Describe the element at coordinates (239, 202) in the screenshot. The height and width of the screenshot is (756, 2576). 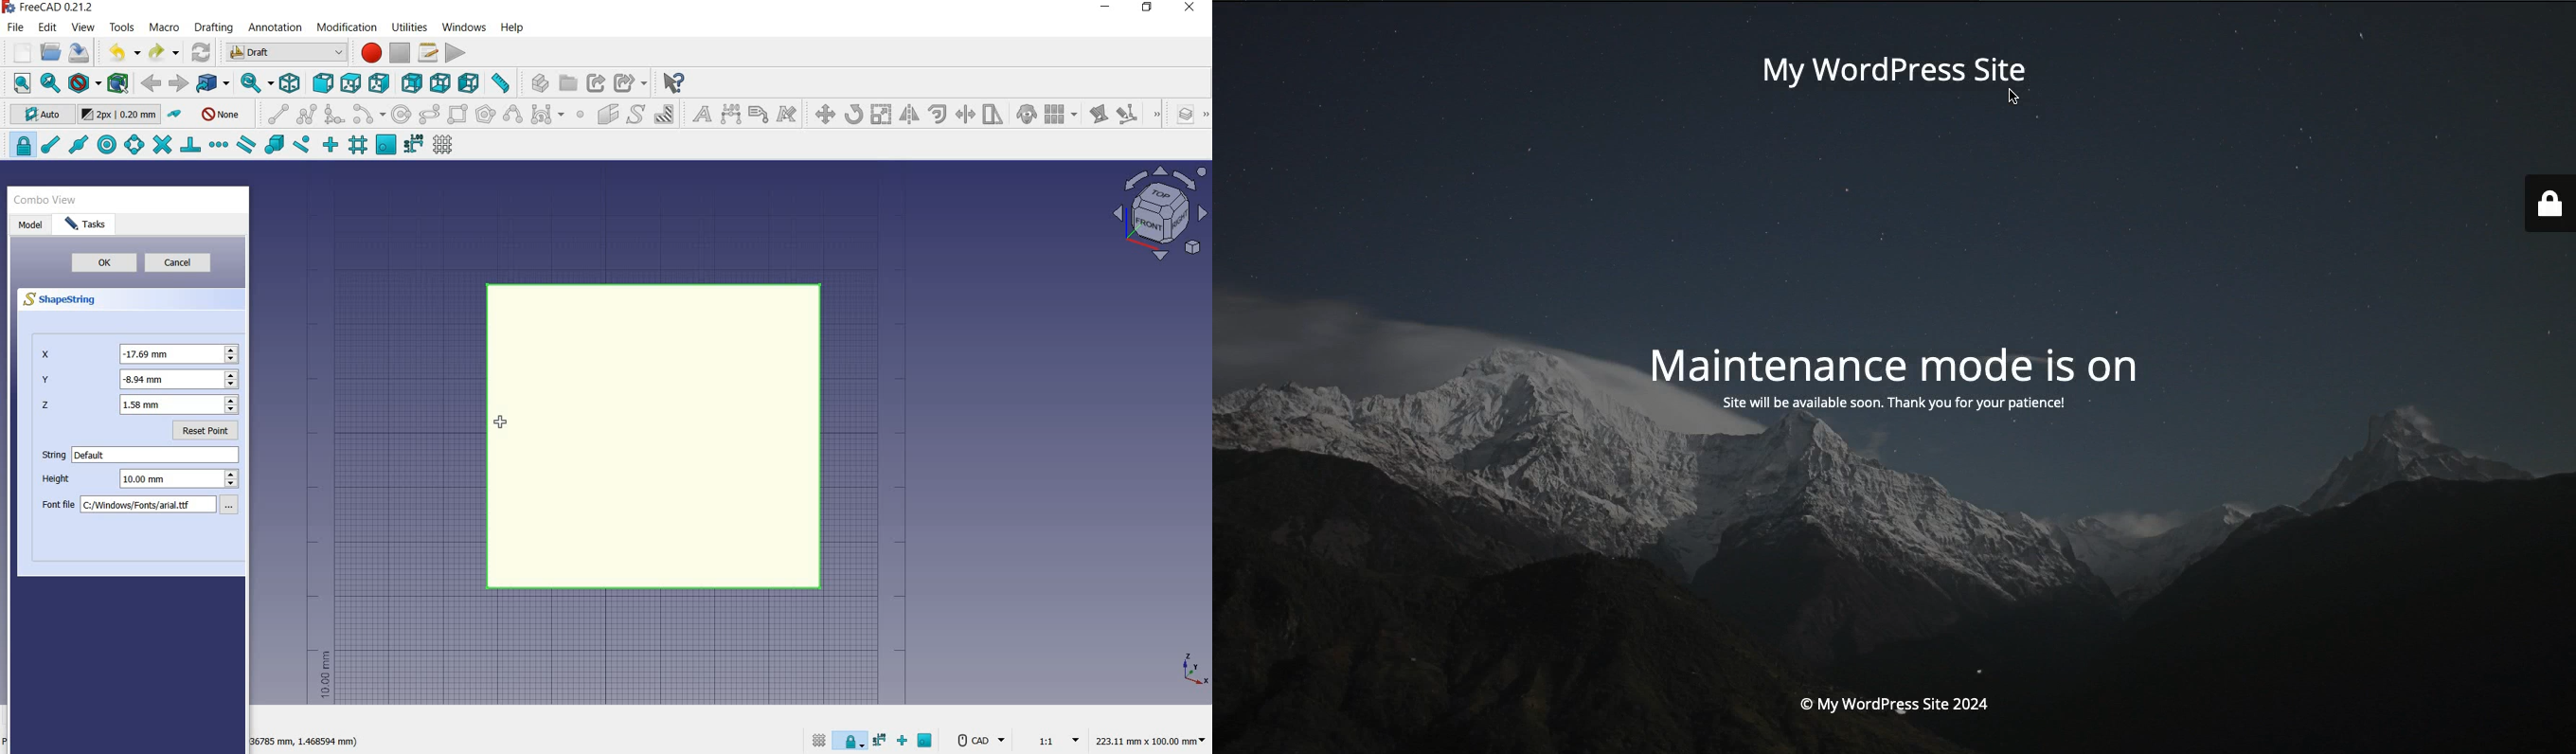
I see `close` at that location.